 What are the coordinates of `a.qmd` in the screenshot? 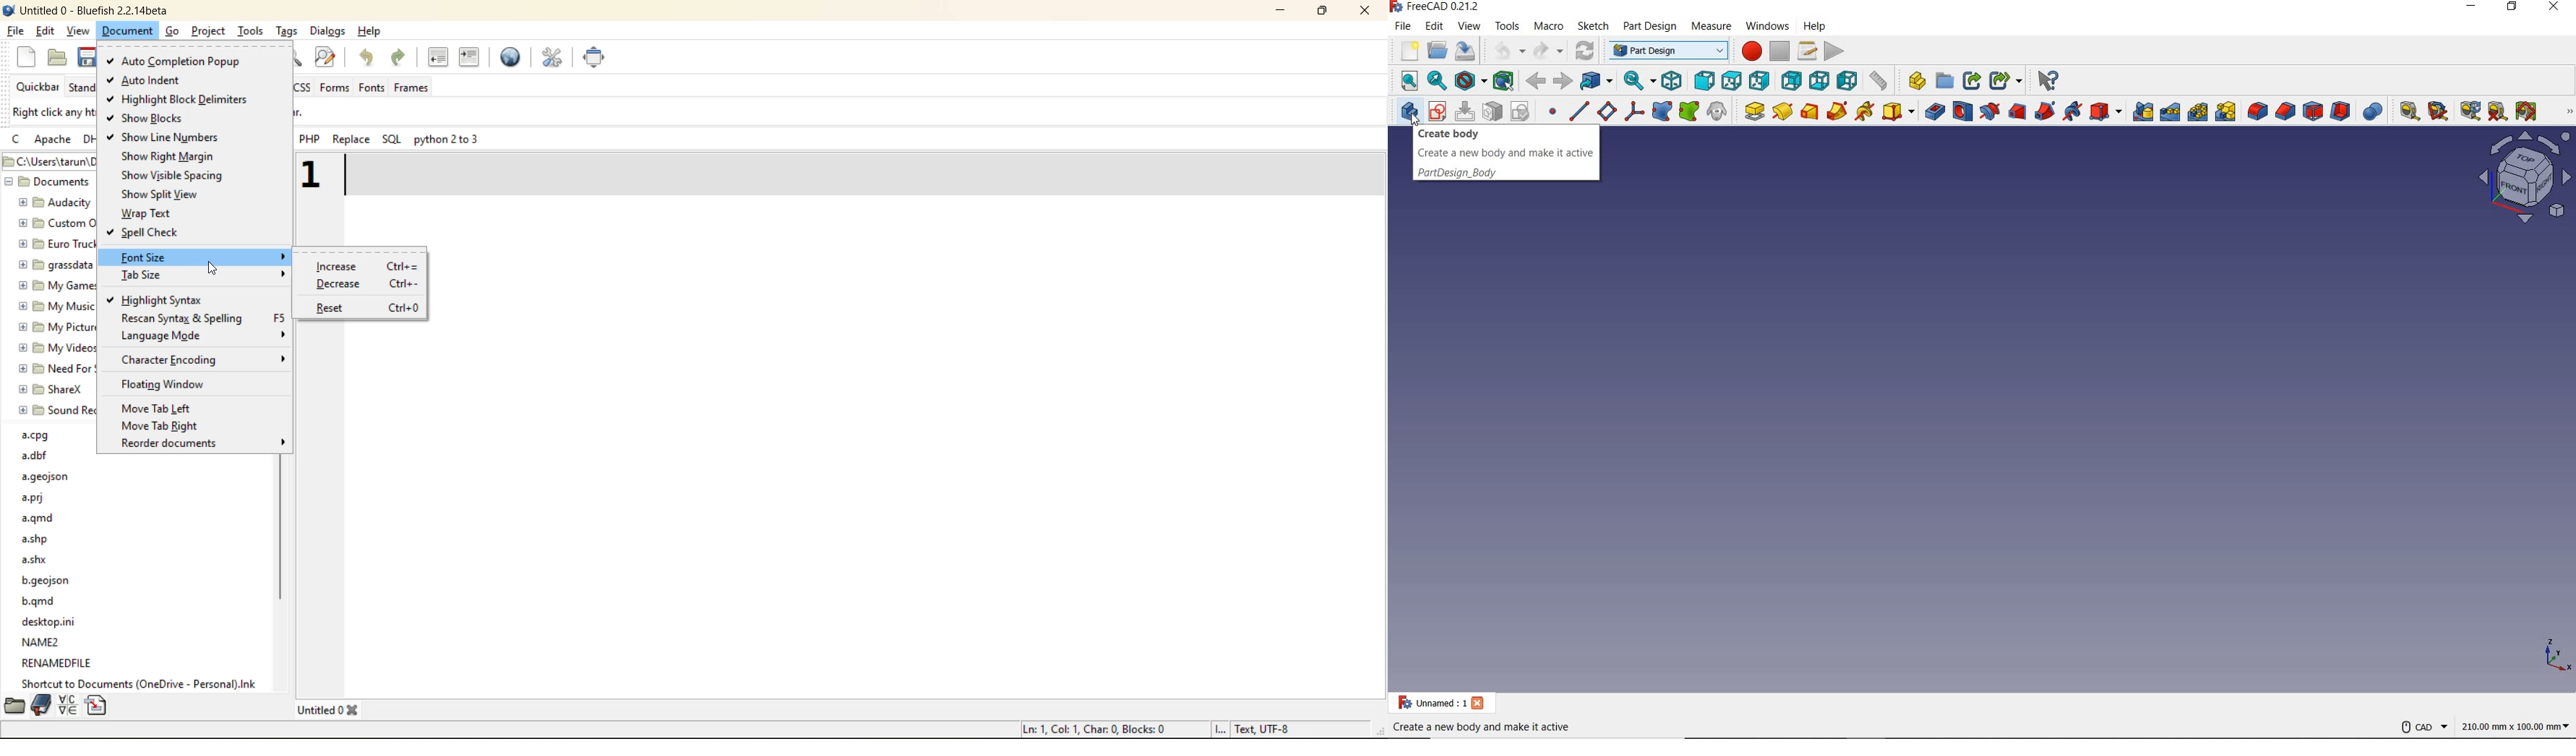 It's located at (41, 520).